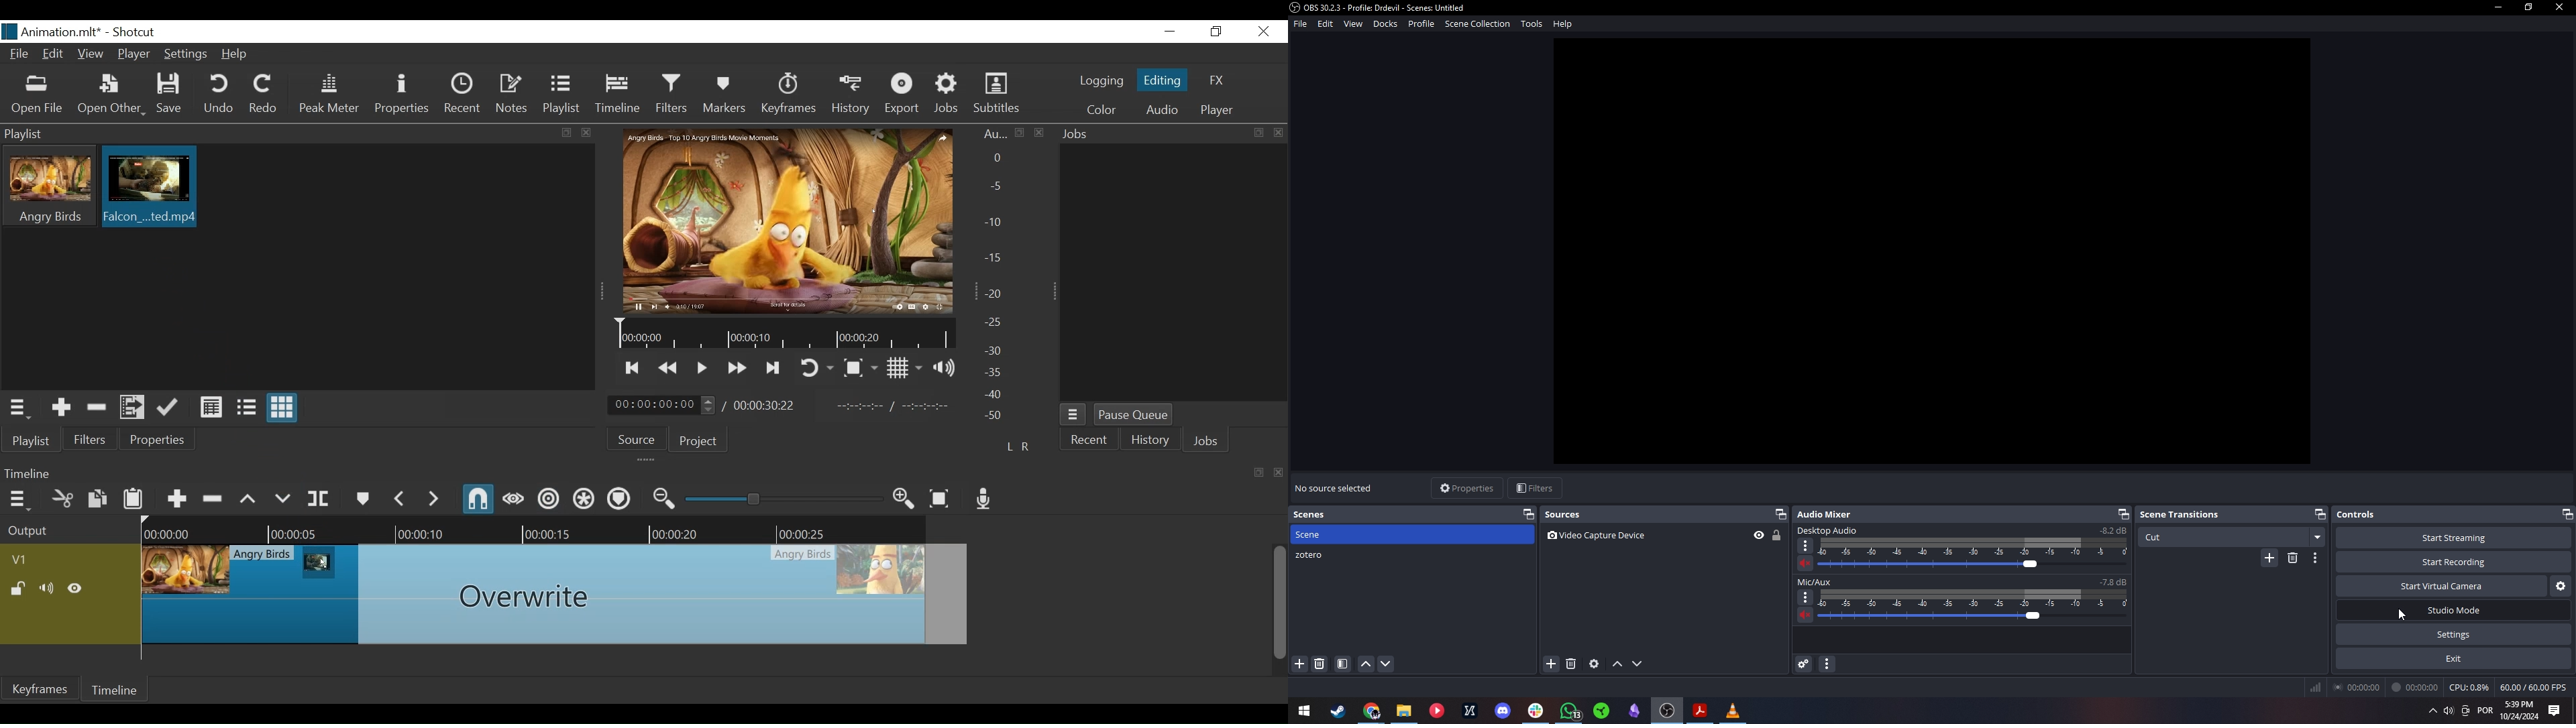  I want to click on slack, so click(1534, 709).